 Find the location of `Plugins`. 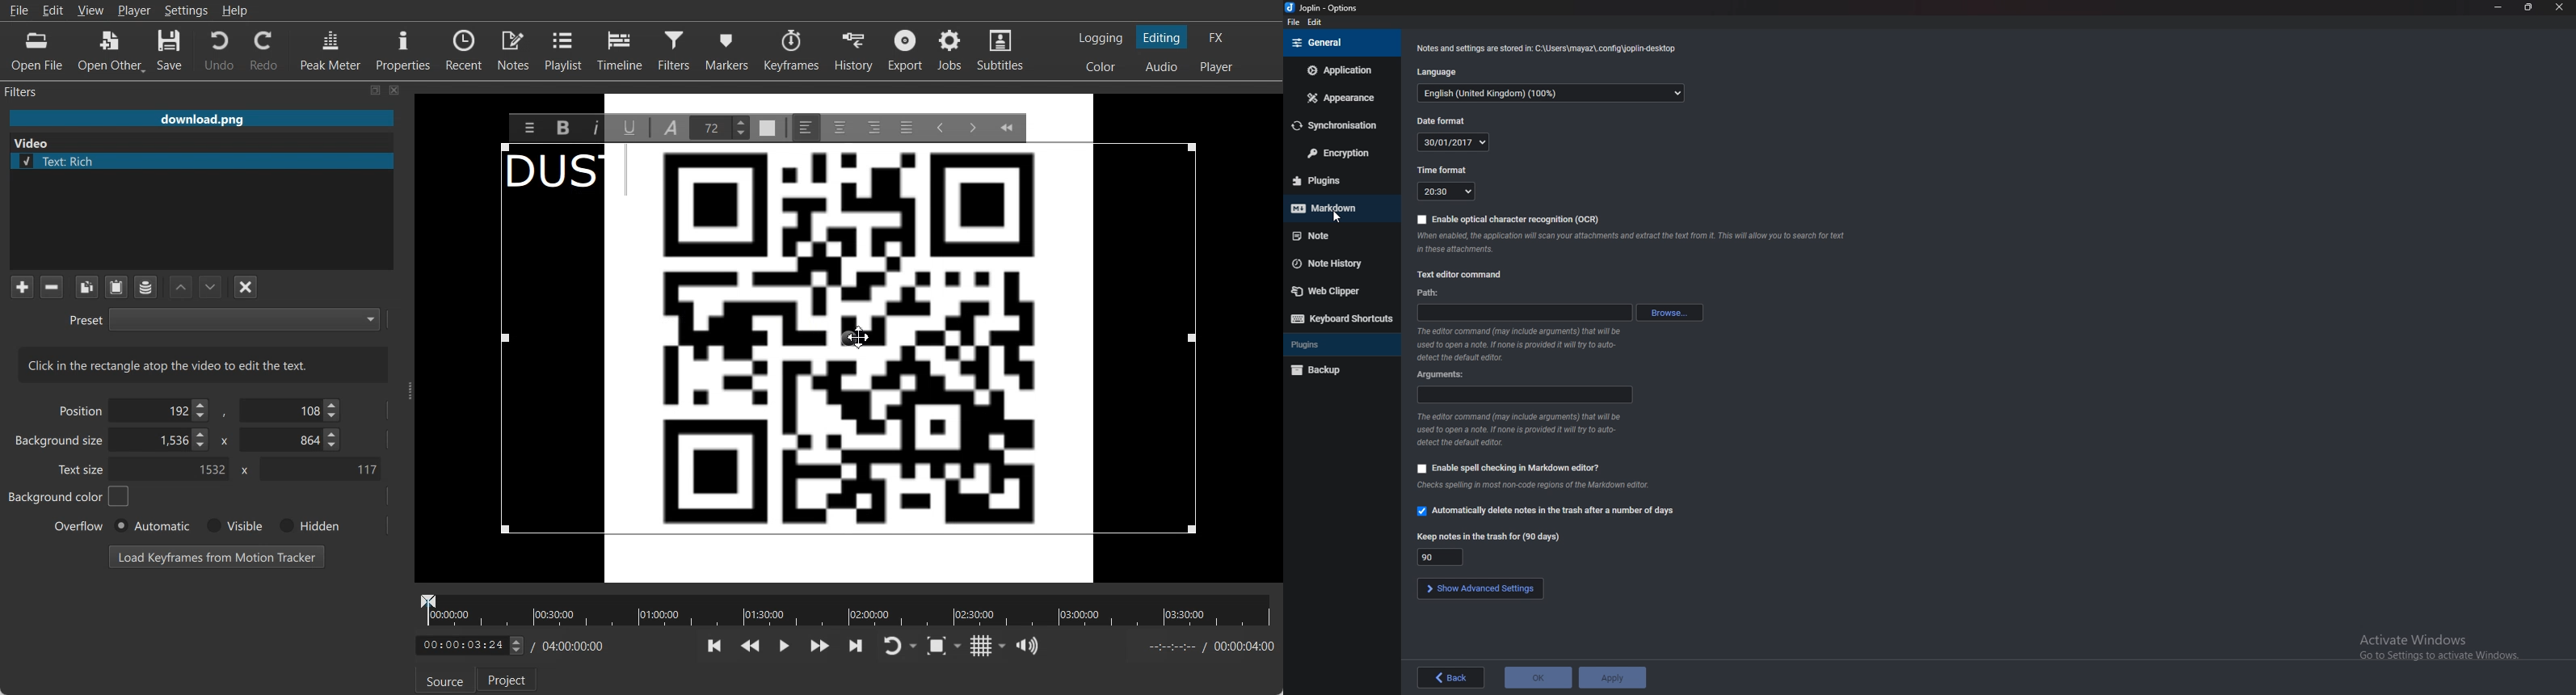

Plugins is located at coordinates (1336, 345).